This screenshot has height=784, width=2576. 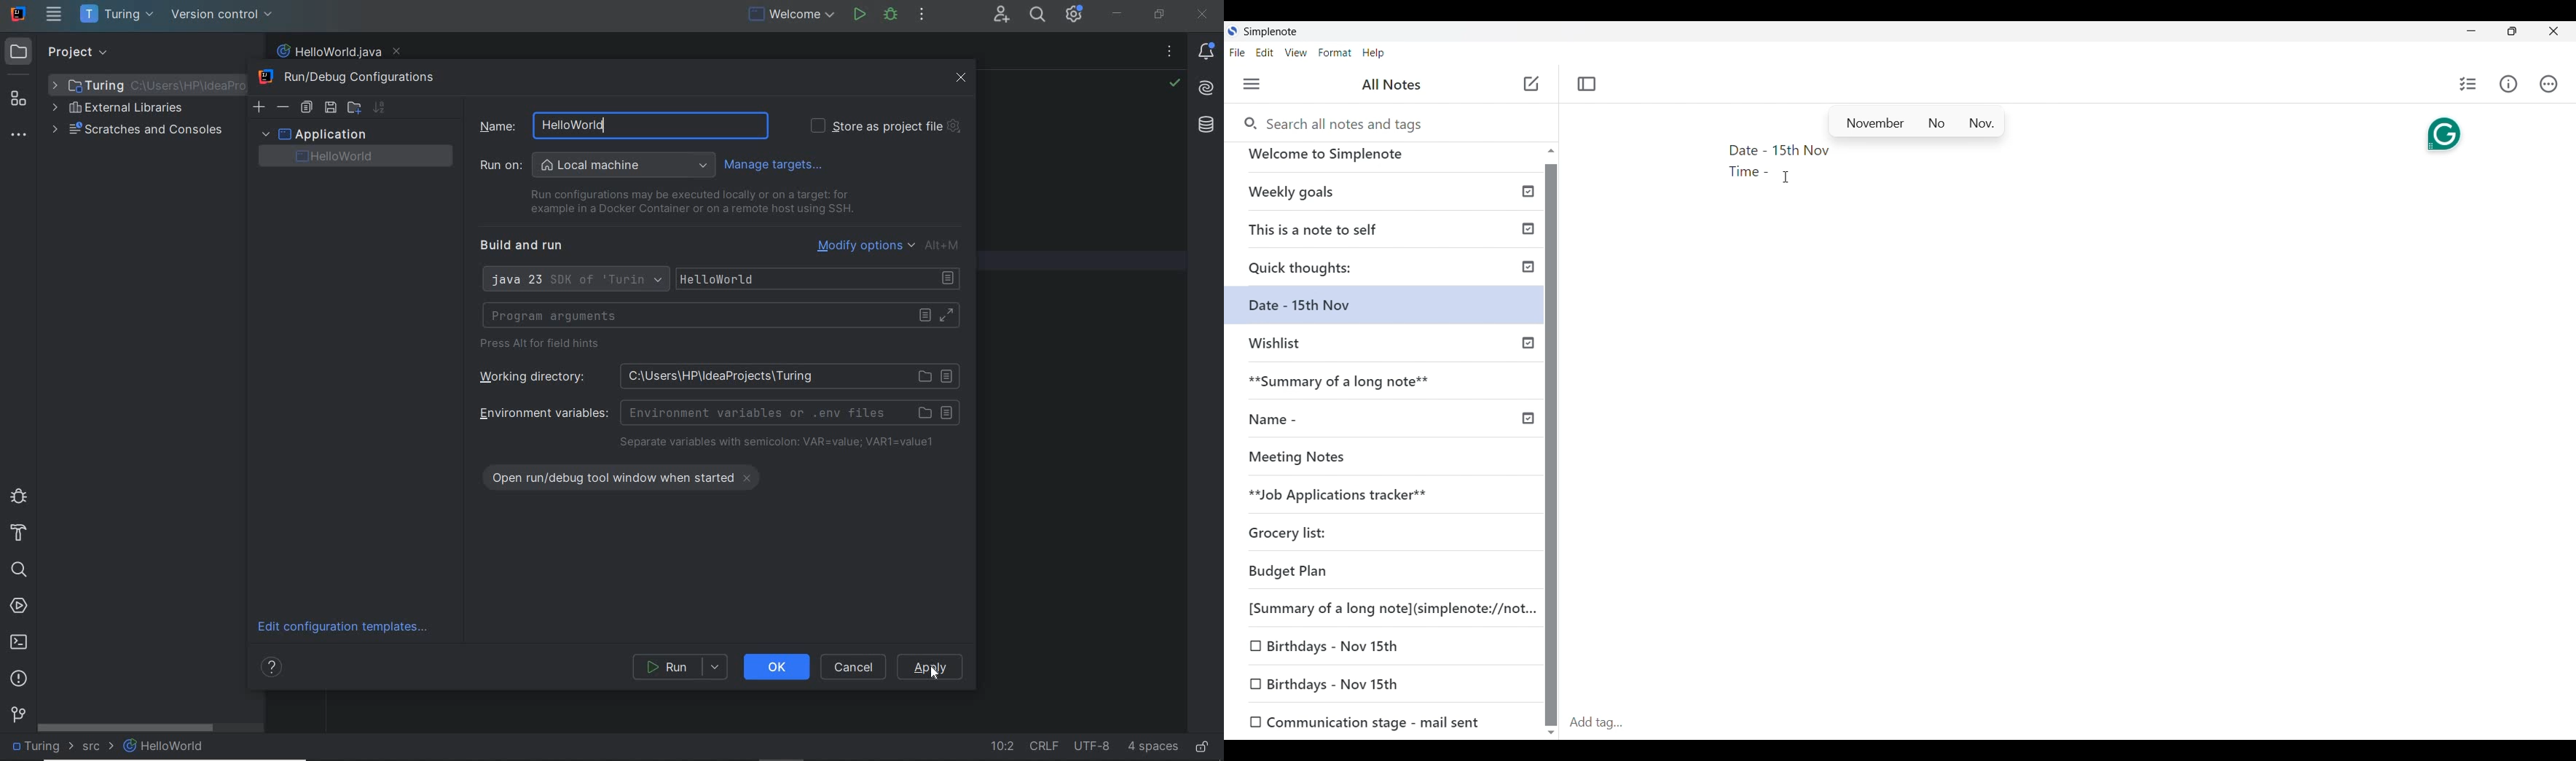 What do you see at coordinates (1551, 150) in the screenshot?
I see `Quick slide to top` at bounding box center [1551, 150].